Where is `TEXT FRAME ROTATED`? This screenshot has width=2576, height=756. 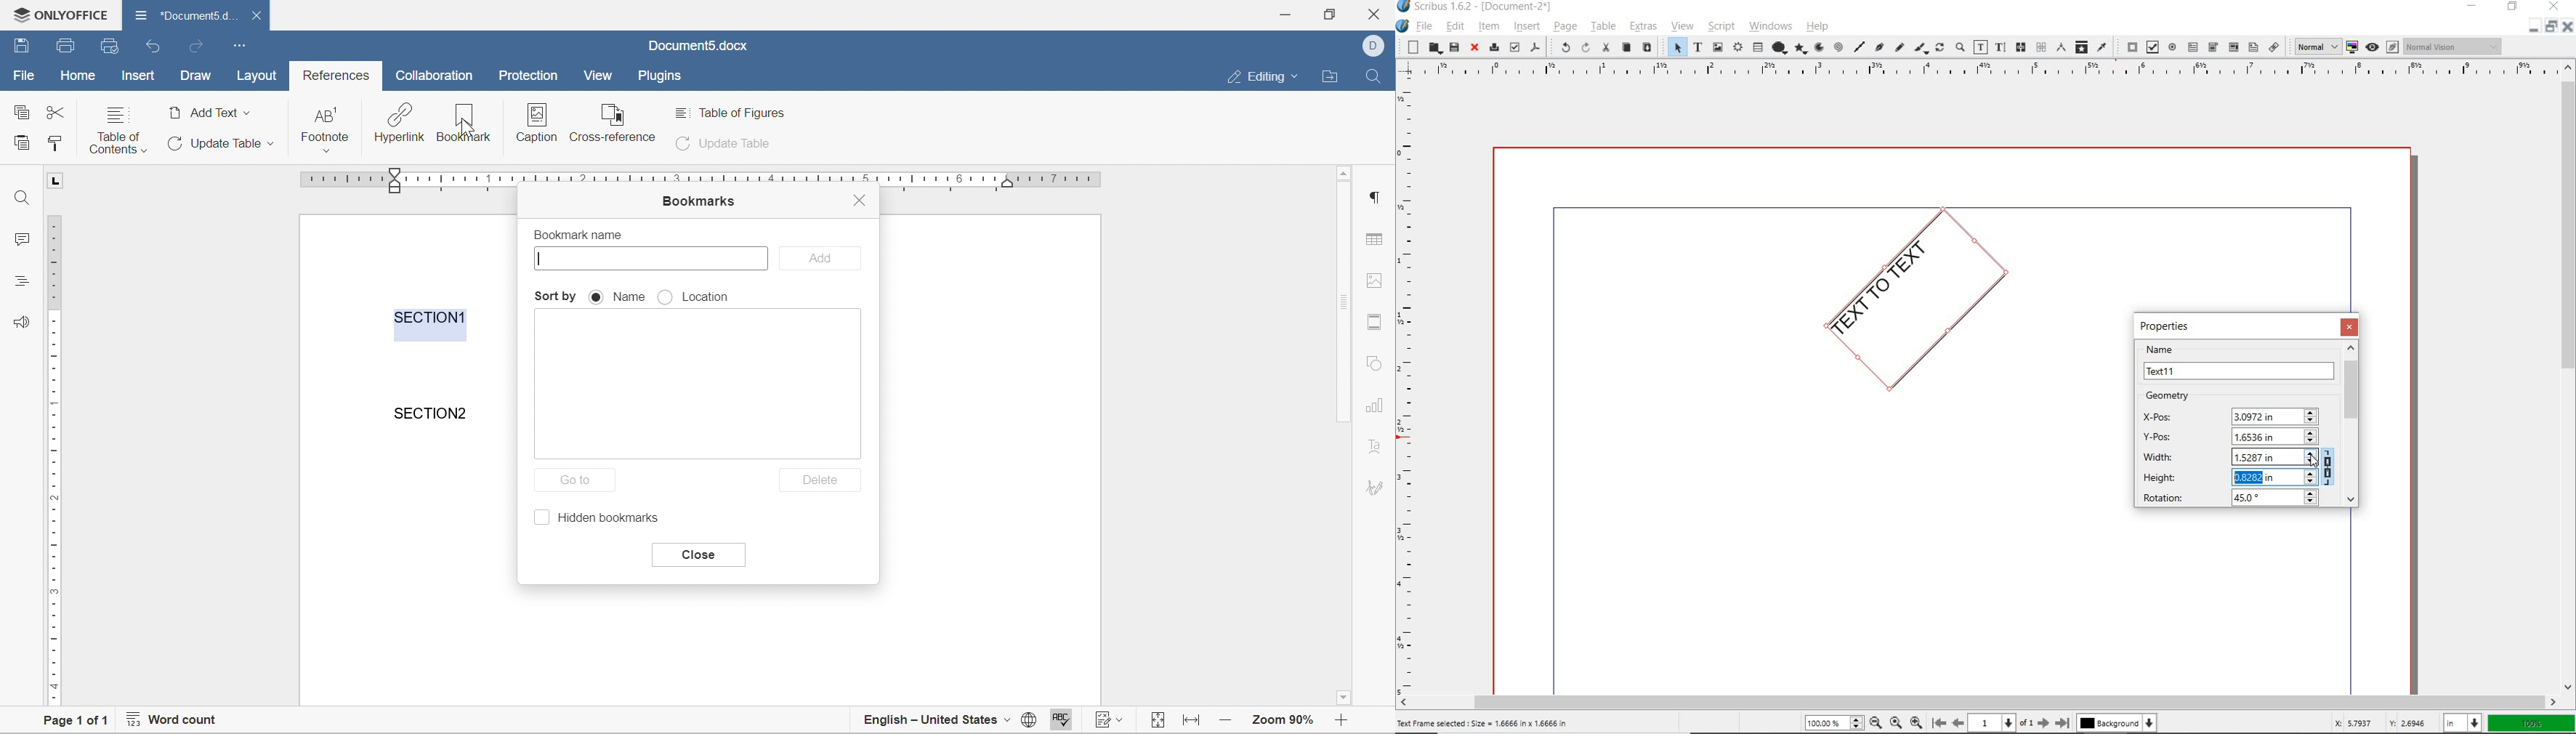 TEXT FRAME ROTATED is located at coordinates (1913, 302).